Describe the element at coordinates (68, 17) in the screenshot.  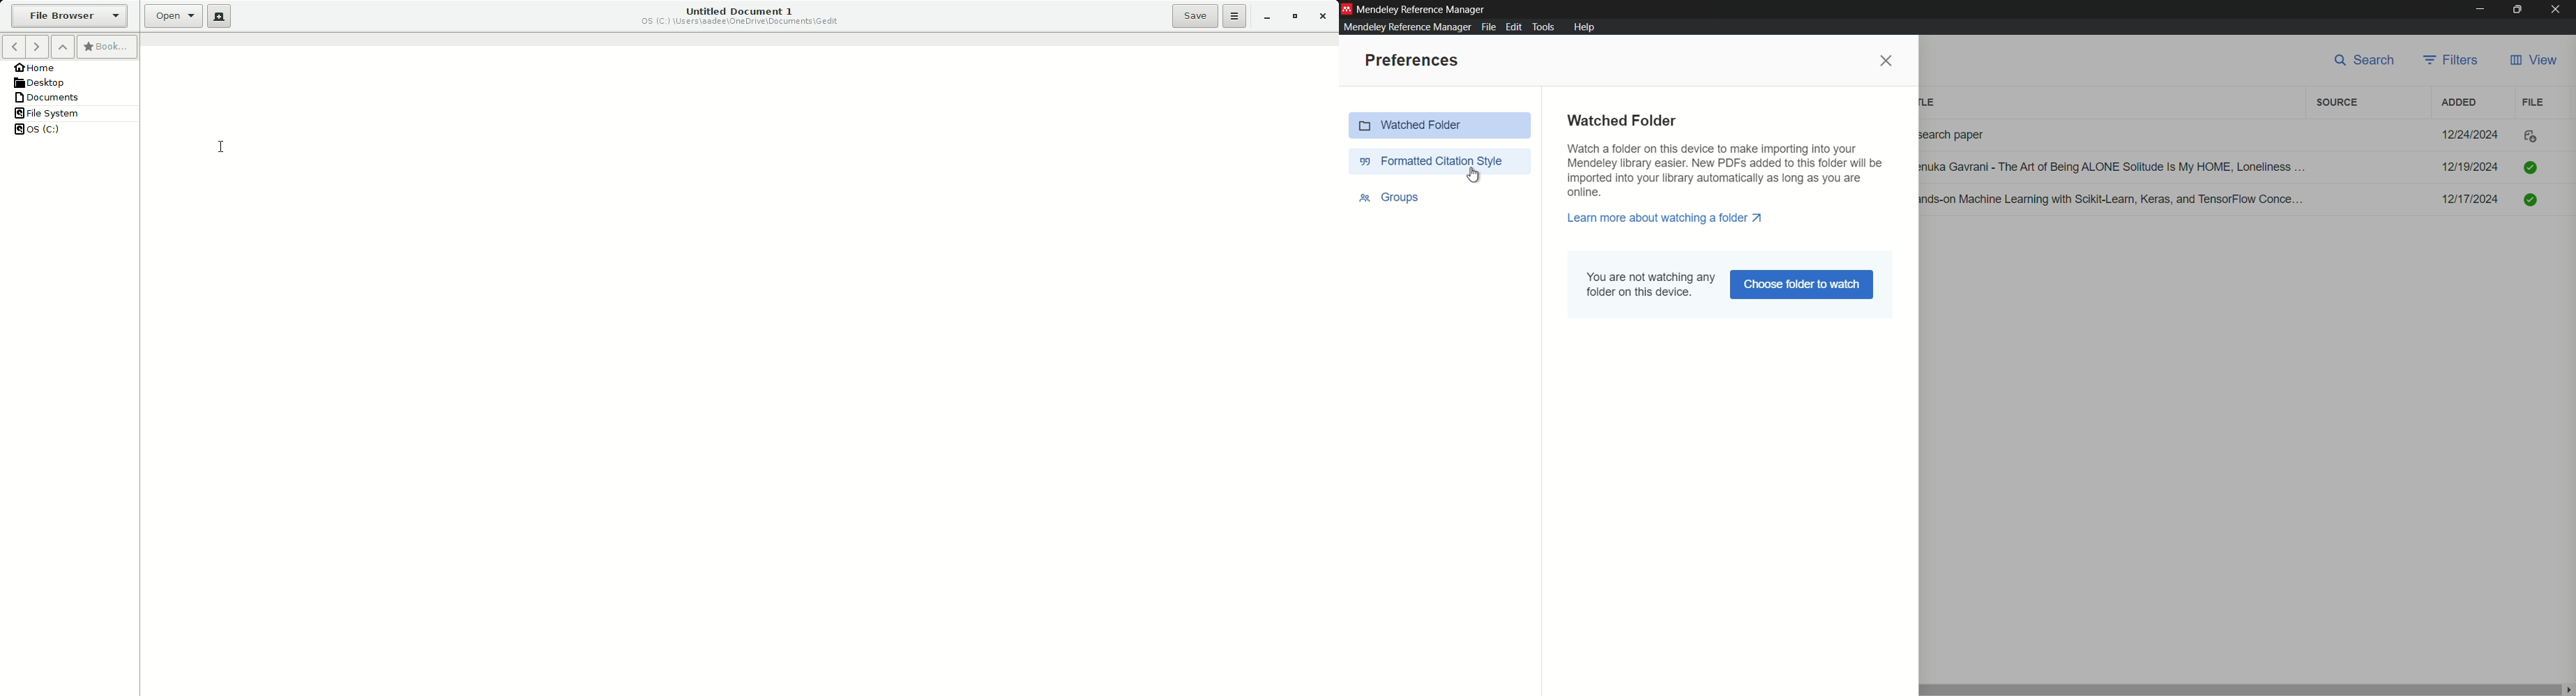
I see `File Browser` at that location.